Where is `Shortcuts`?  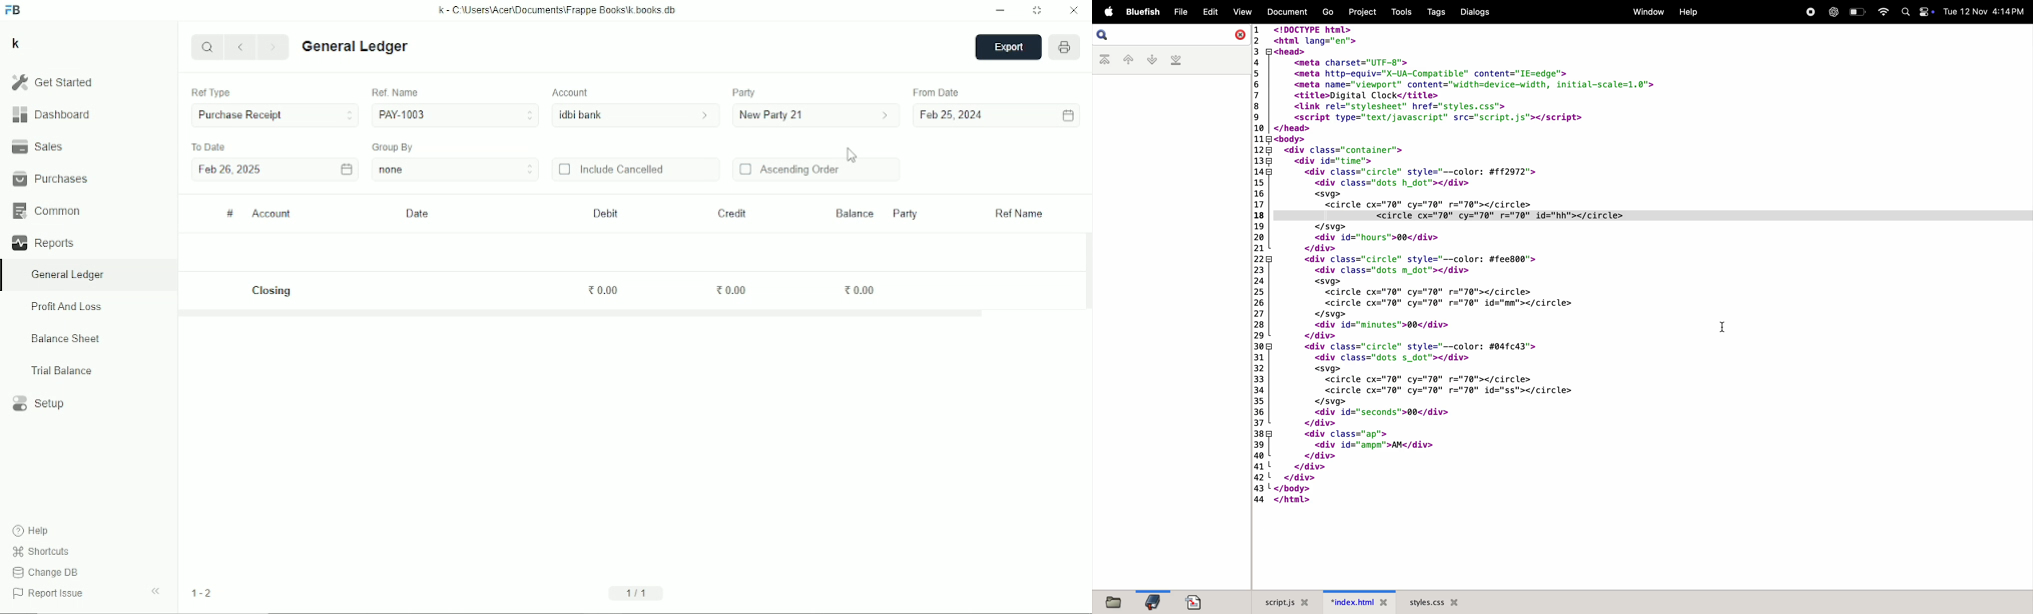 Shortcuts is located at coordinates (42, 552).